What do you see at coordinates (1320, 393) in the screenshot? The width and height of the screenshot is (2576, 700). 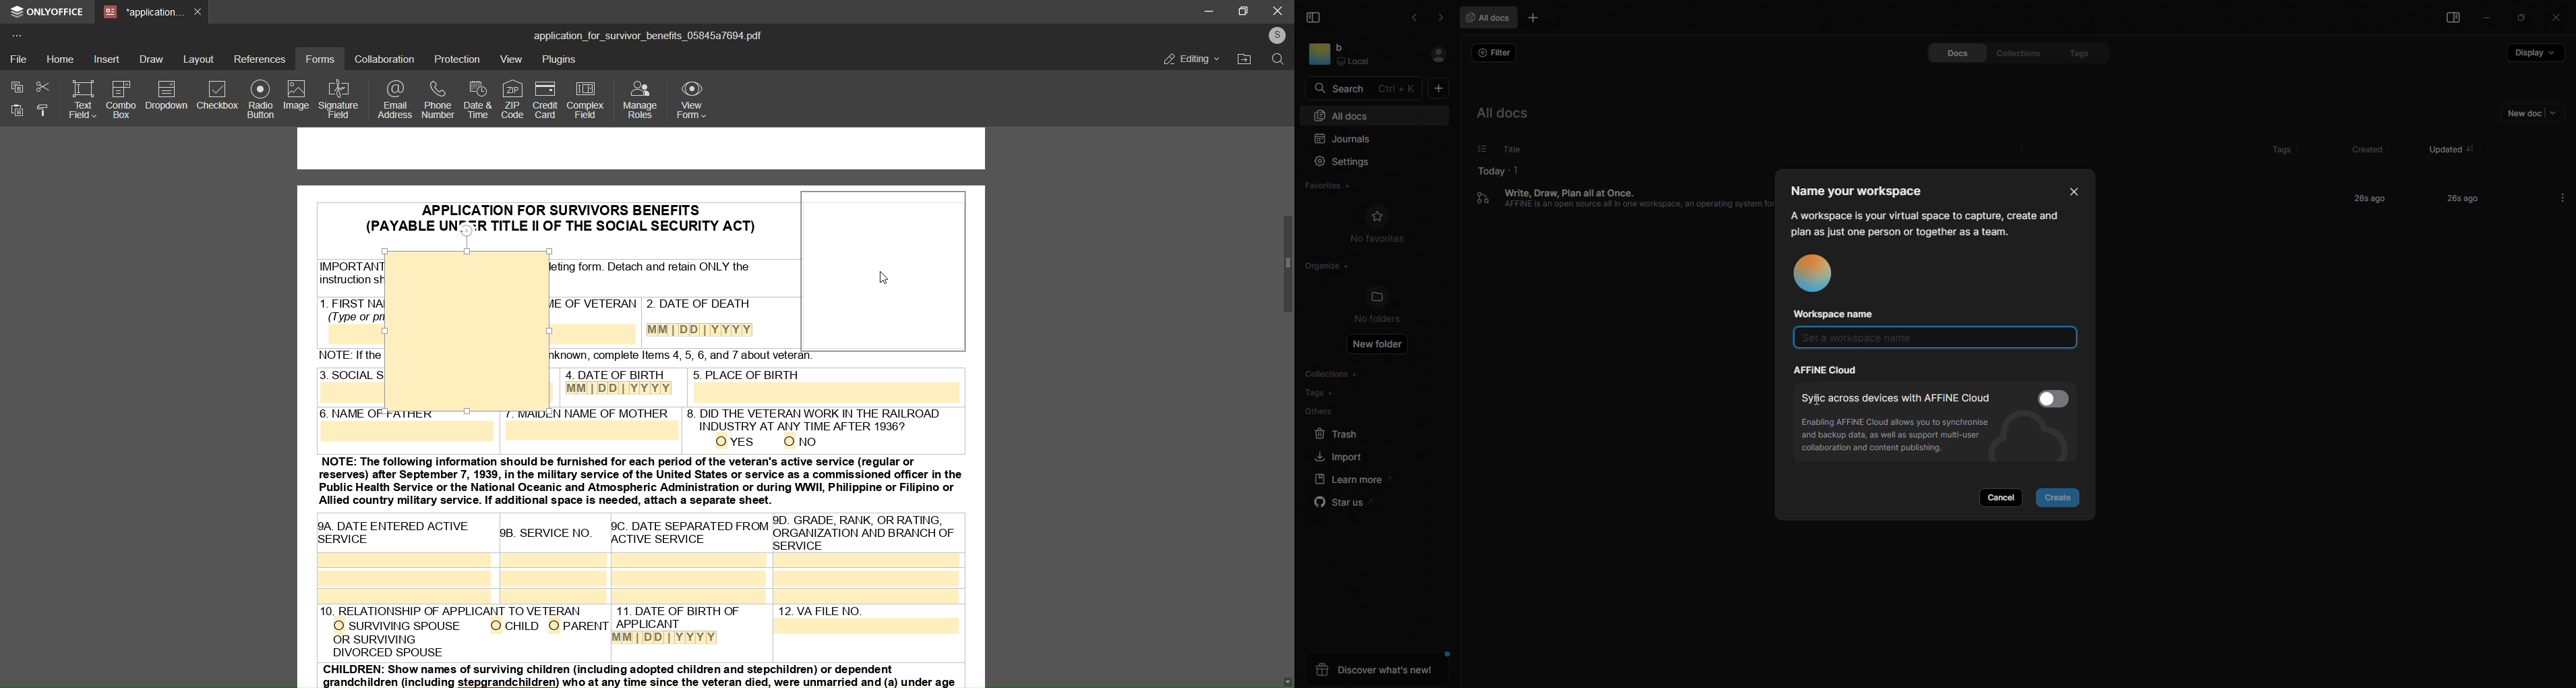 I see `tags` at bounding box center [1320, 393].